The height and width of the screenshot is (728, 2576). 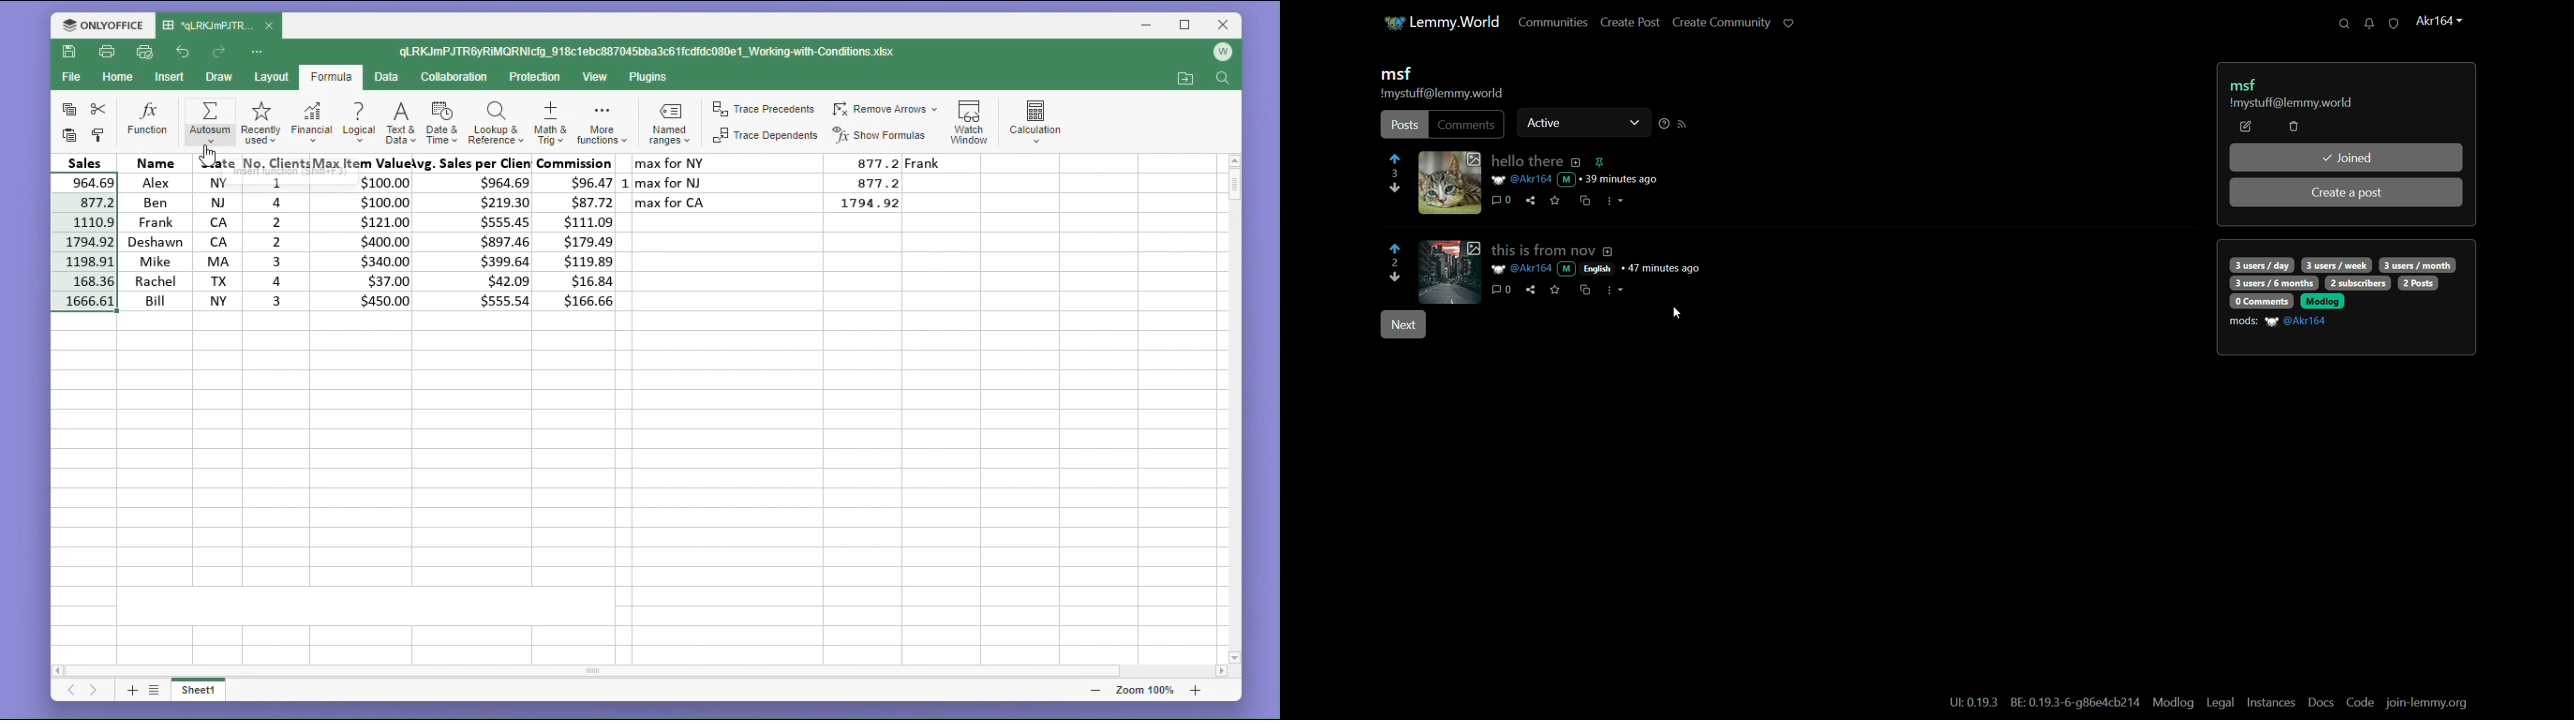 I want to click on max for NY 877.2 Frank, so click(x=807, y=163).